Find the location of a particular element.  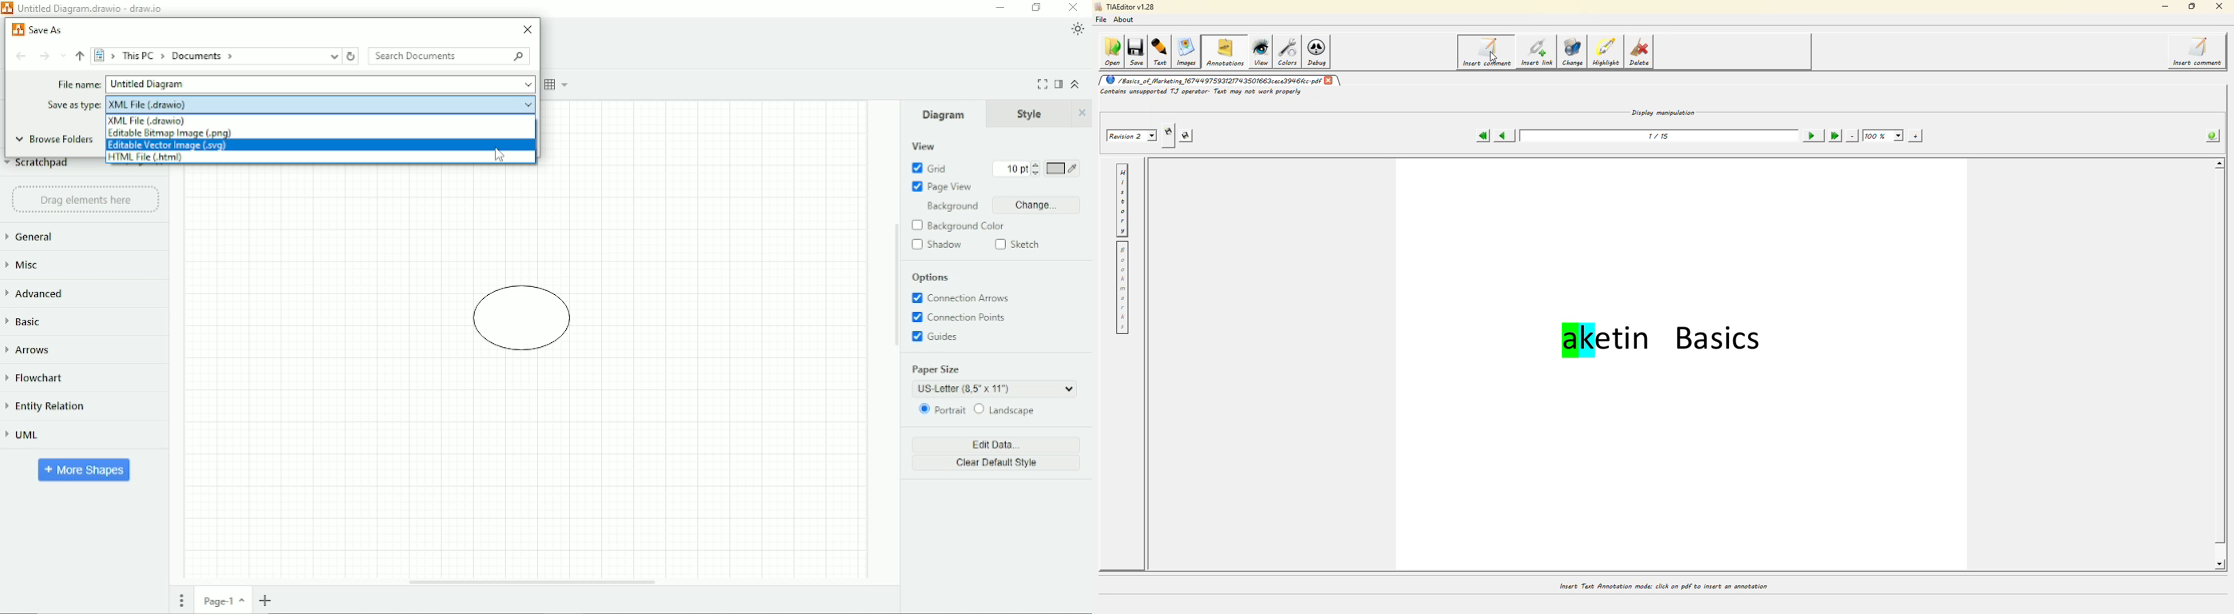

Close is located at coordinates (1074, 7).